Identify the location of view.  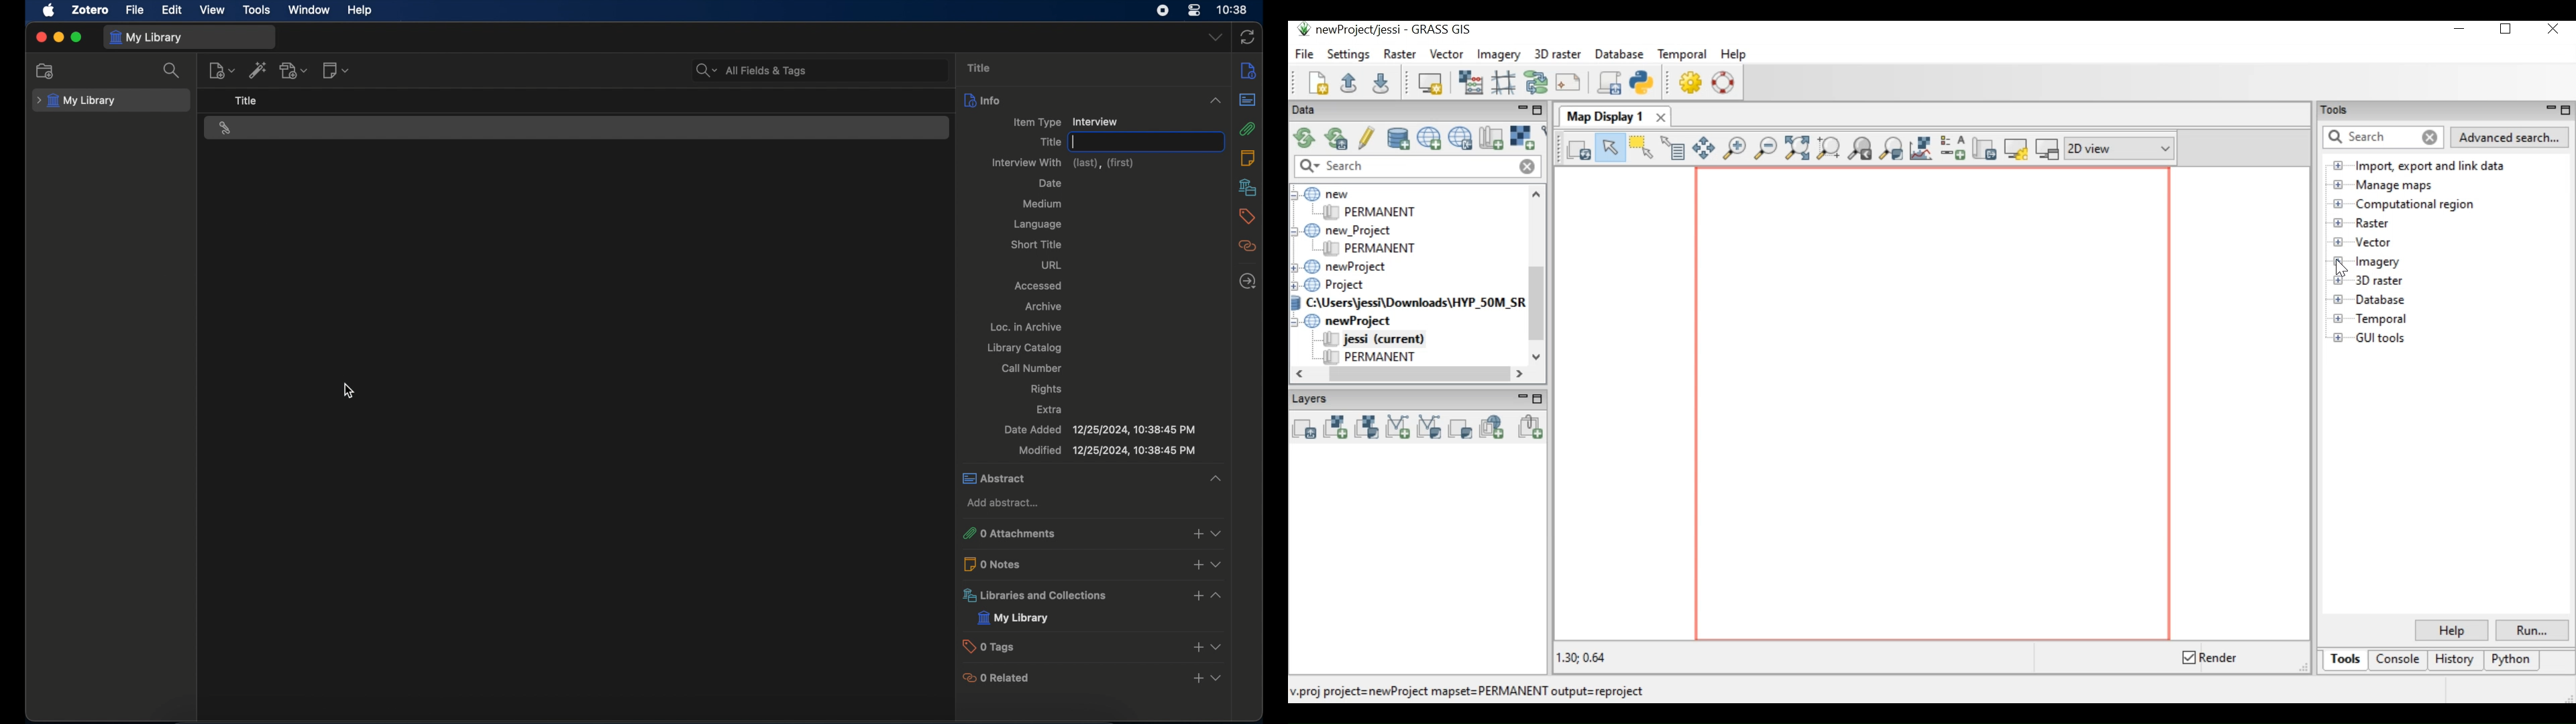
(1216, 678).